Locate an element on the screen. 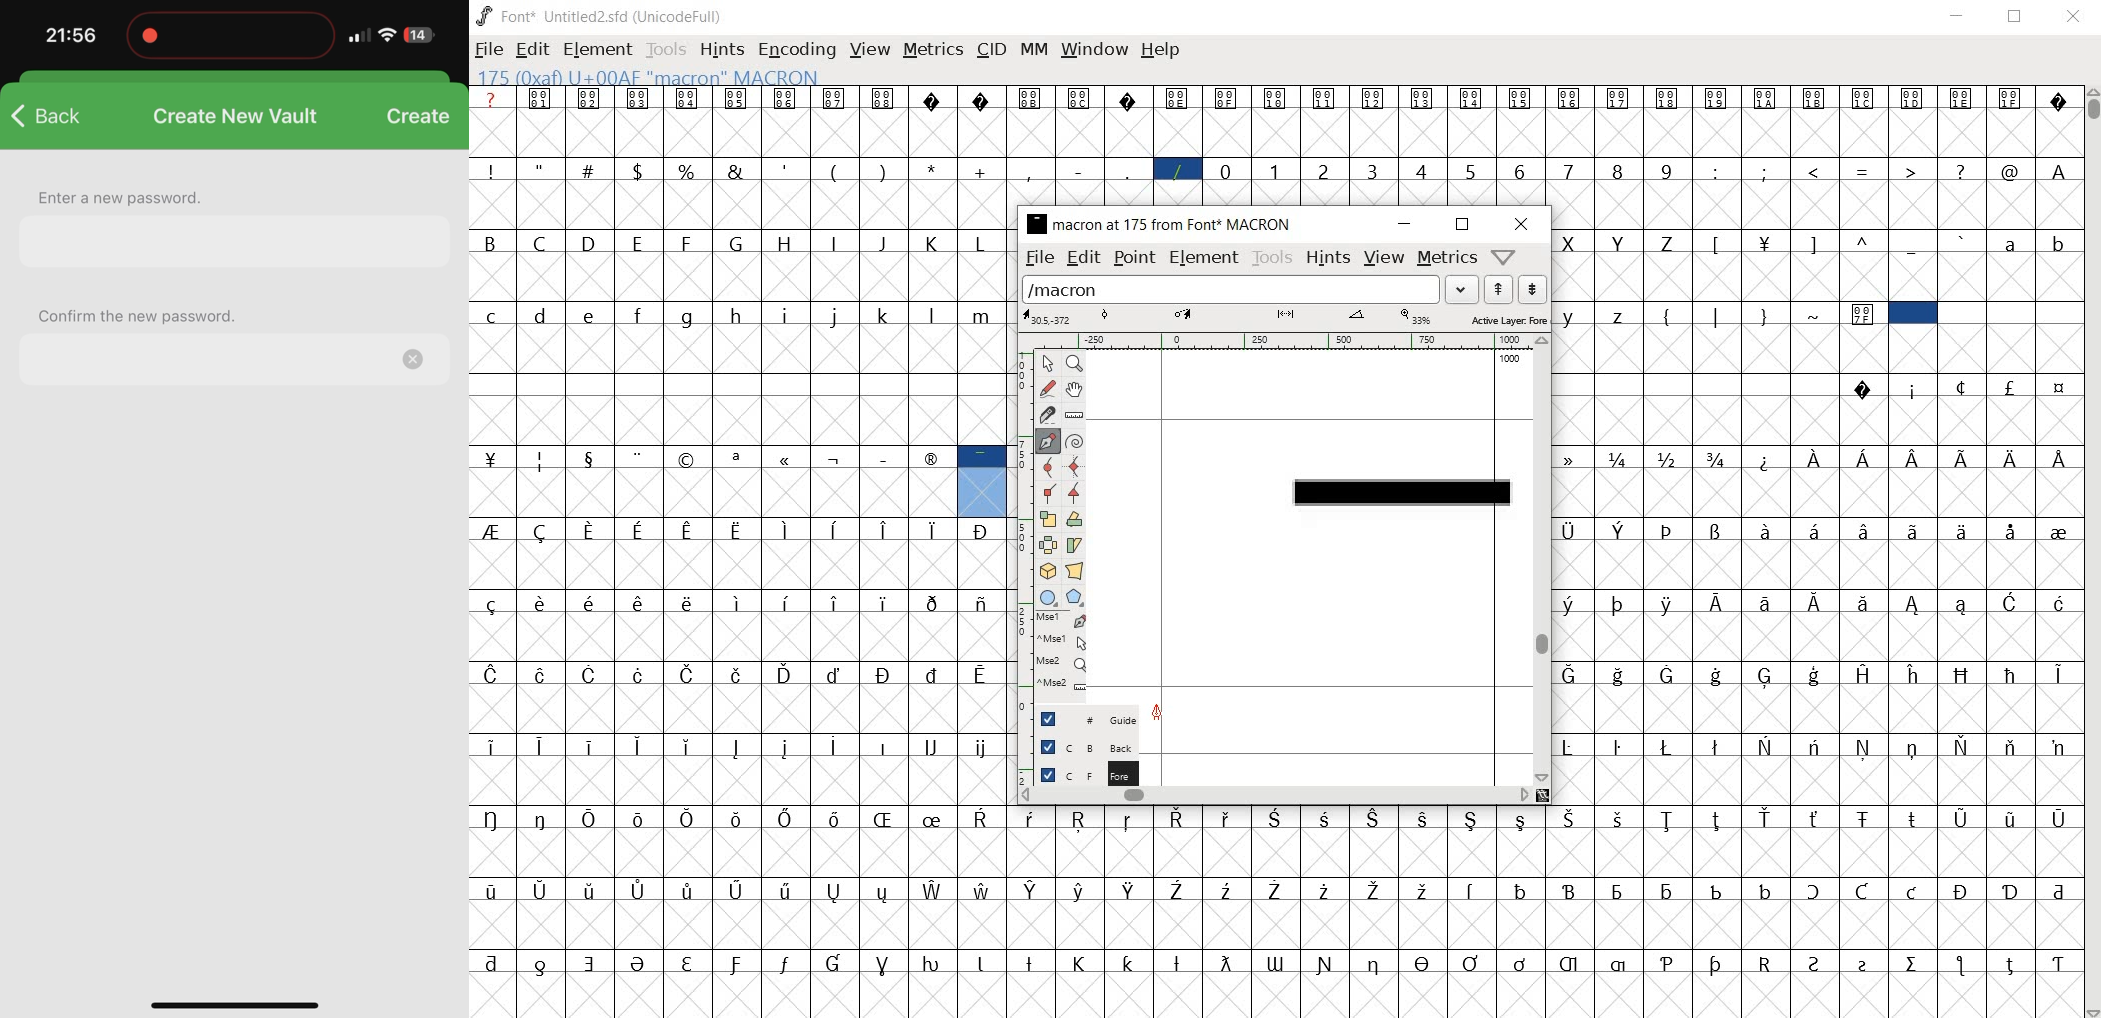  previous word is located at coordinates (1499, 289).